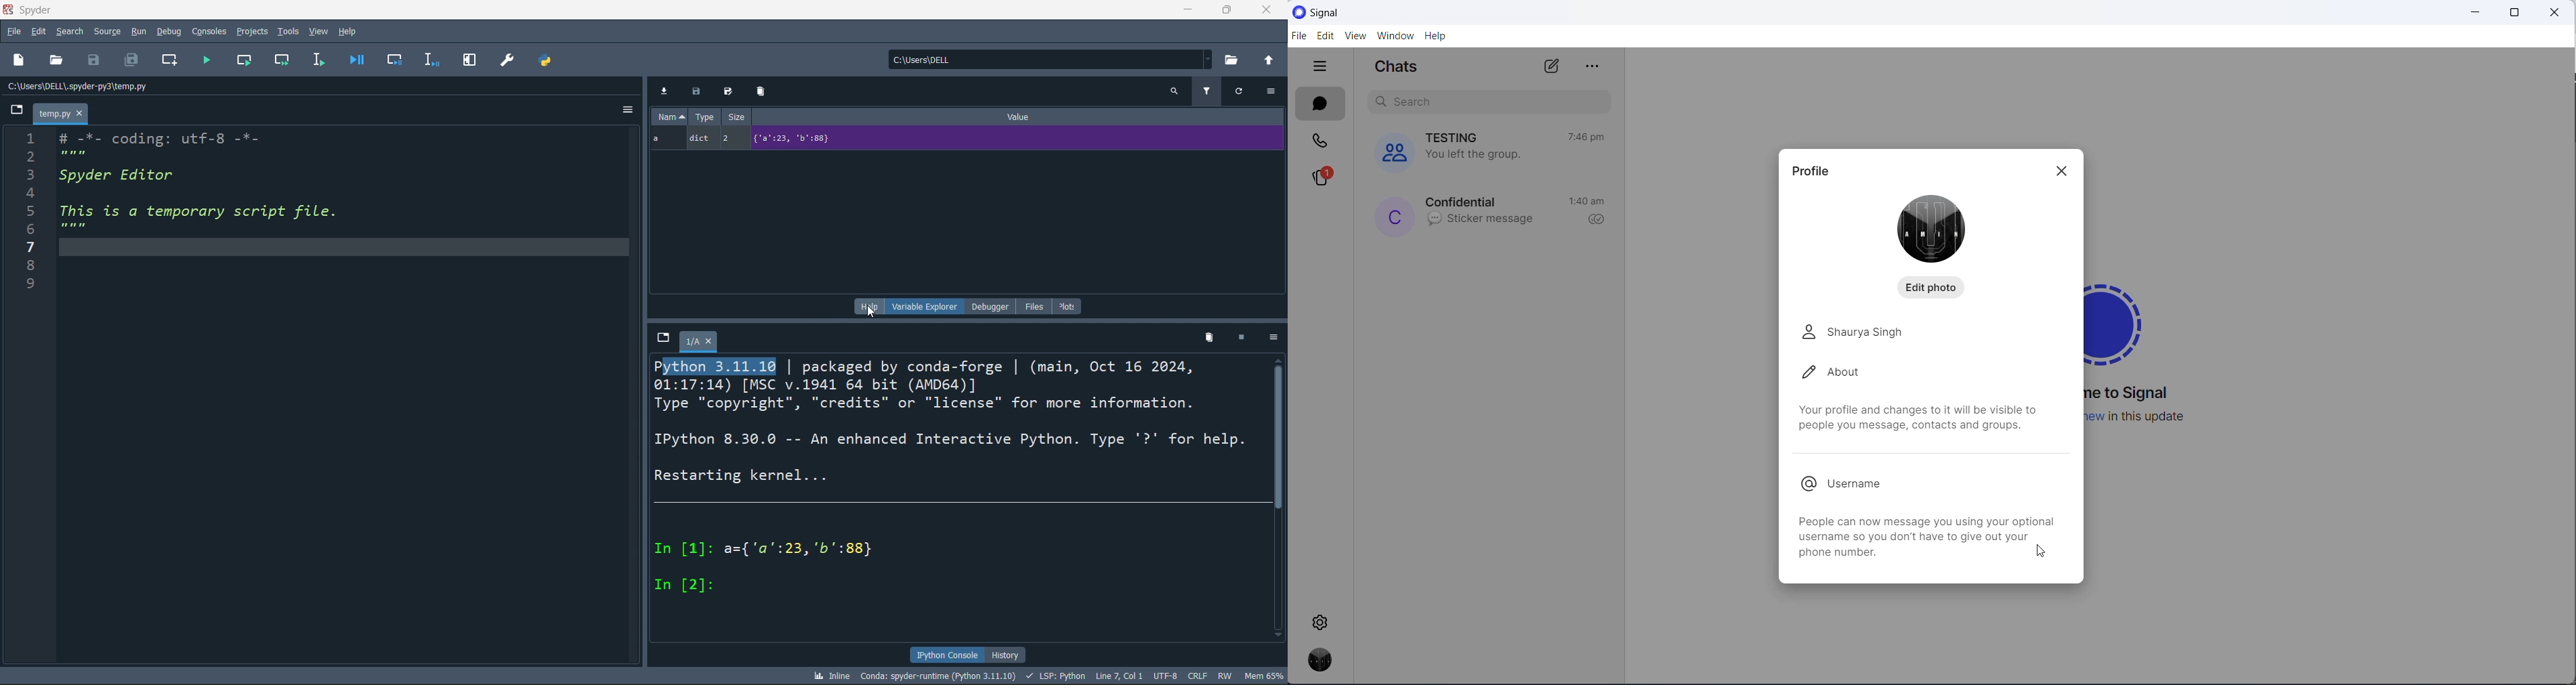 This screenshot has width=2576, height=700. Describe the element at coordinates (196, 210) in the screenshot. I see `1 # -7= COdiflg. UuLtT-o =-"-PRT3 Spyder Editor45 This is a temporary script file.g mew789` at that location.